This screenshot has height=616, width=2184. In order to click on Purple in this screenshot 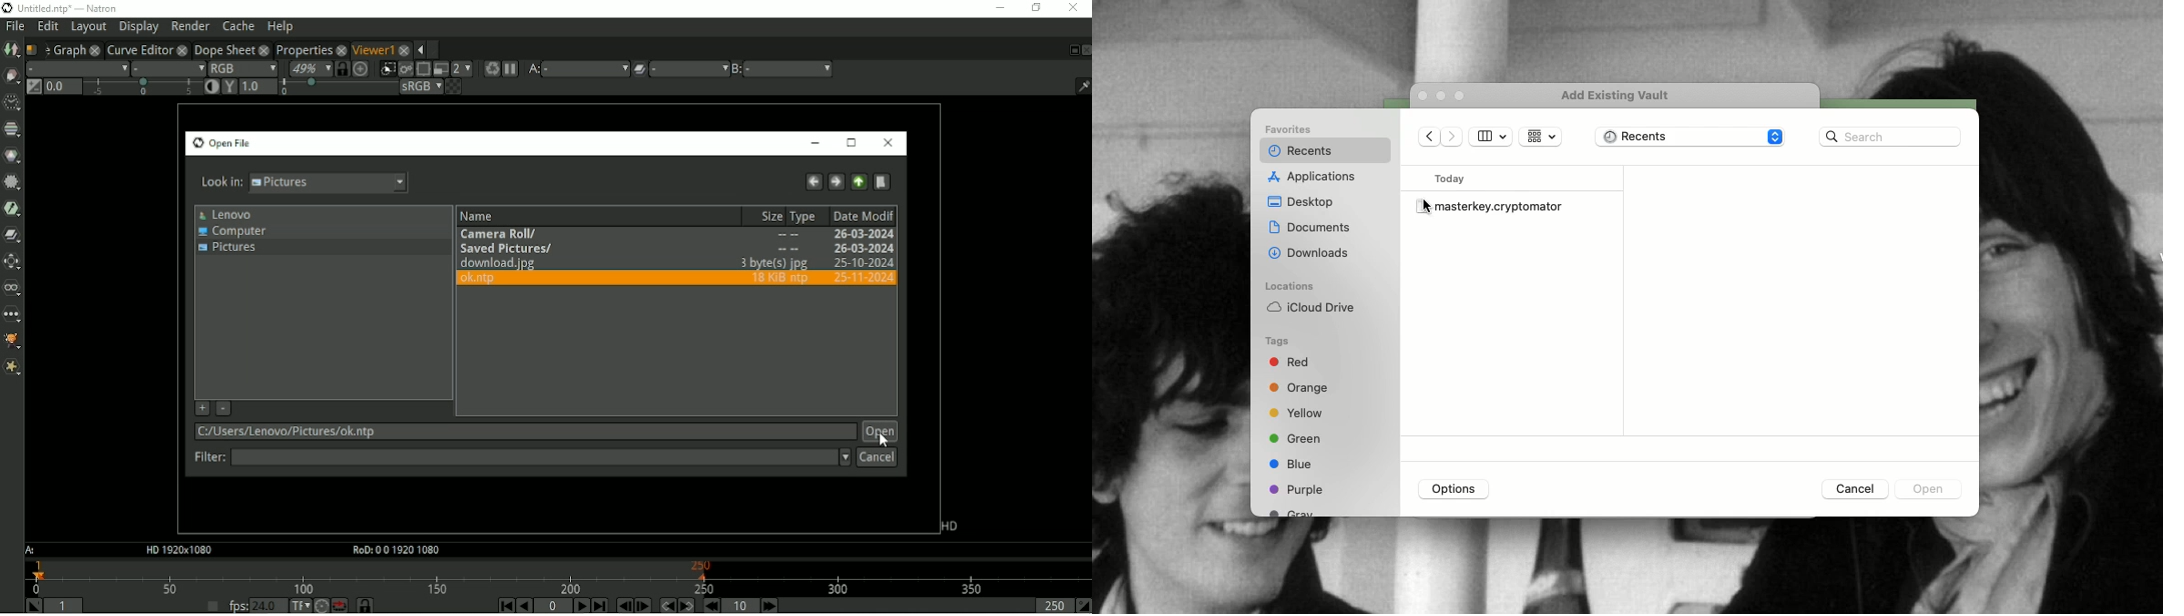, I will do `click(1297, 489)`.